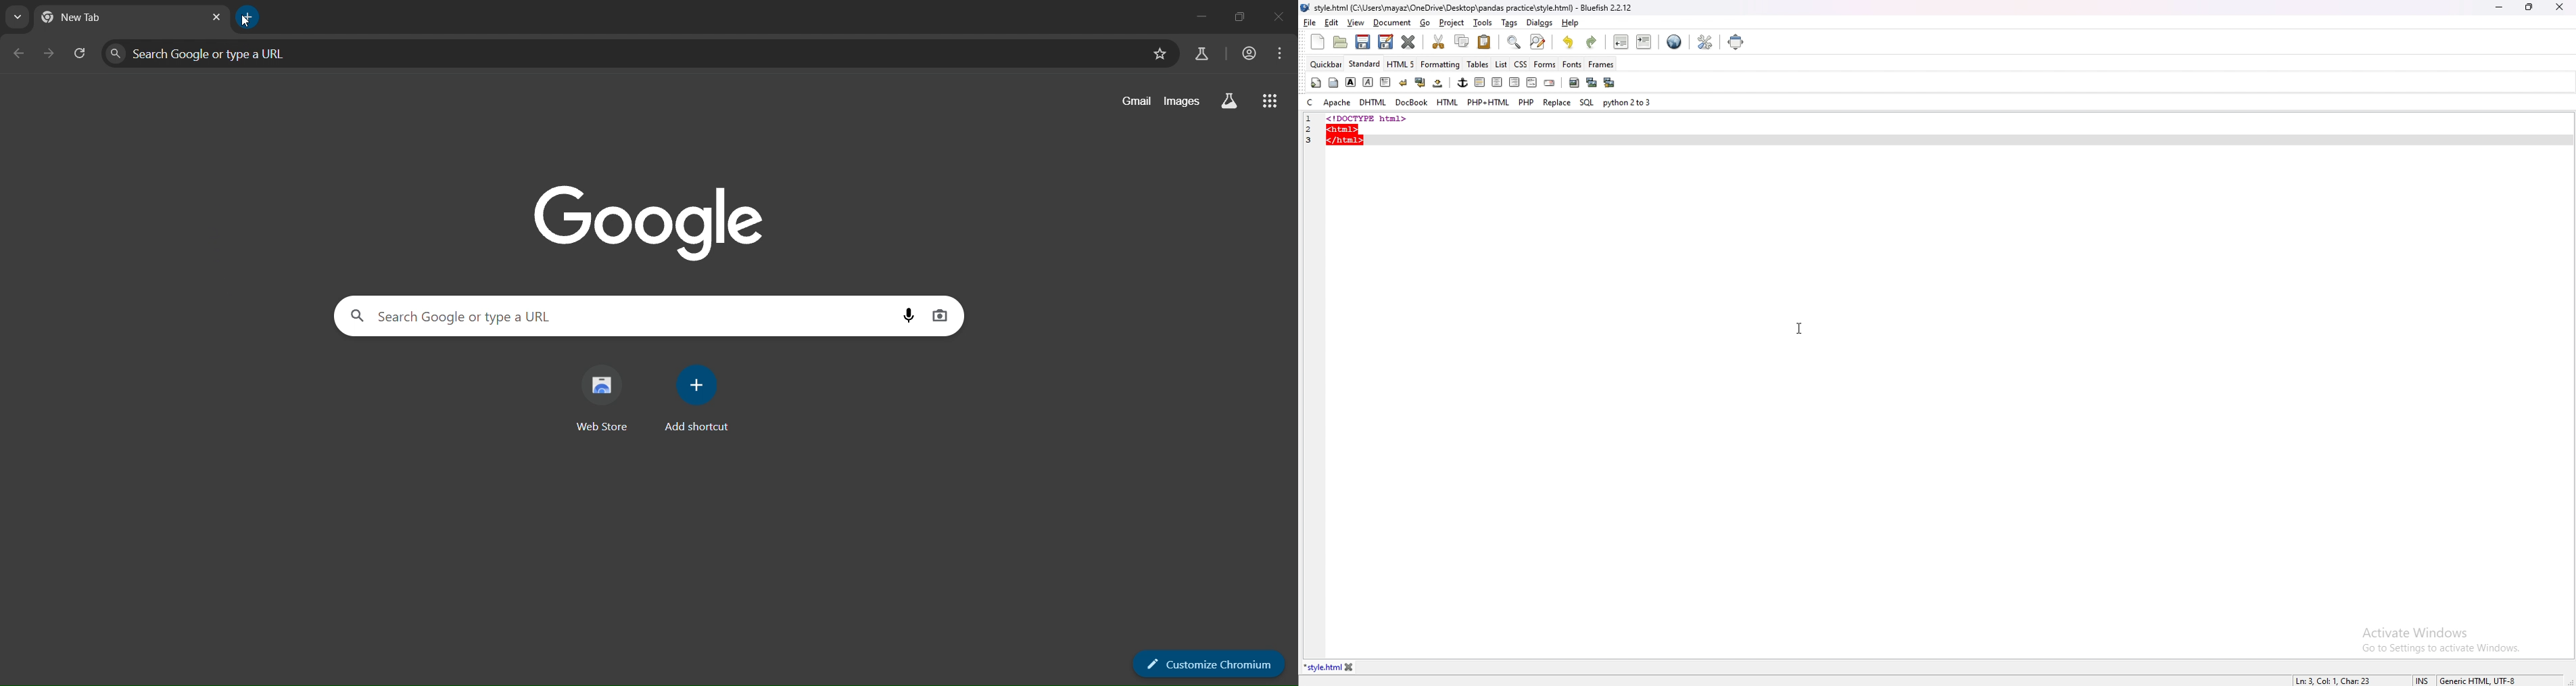 The image size is (2576, 700). What do you see at coordinates (620, 315) in the screenshot?
I see `Search Google or type a URL` at bounding box center [620, 315].